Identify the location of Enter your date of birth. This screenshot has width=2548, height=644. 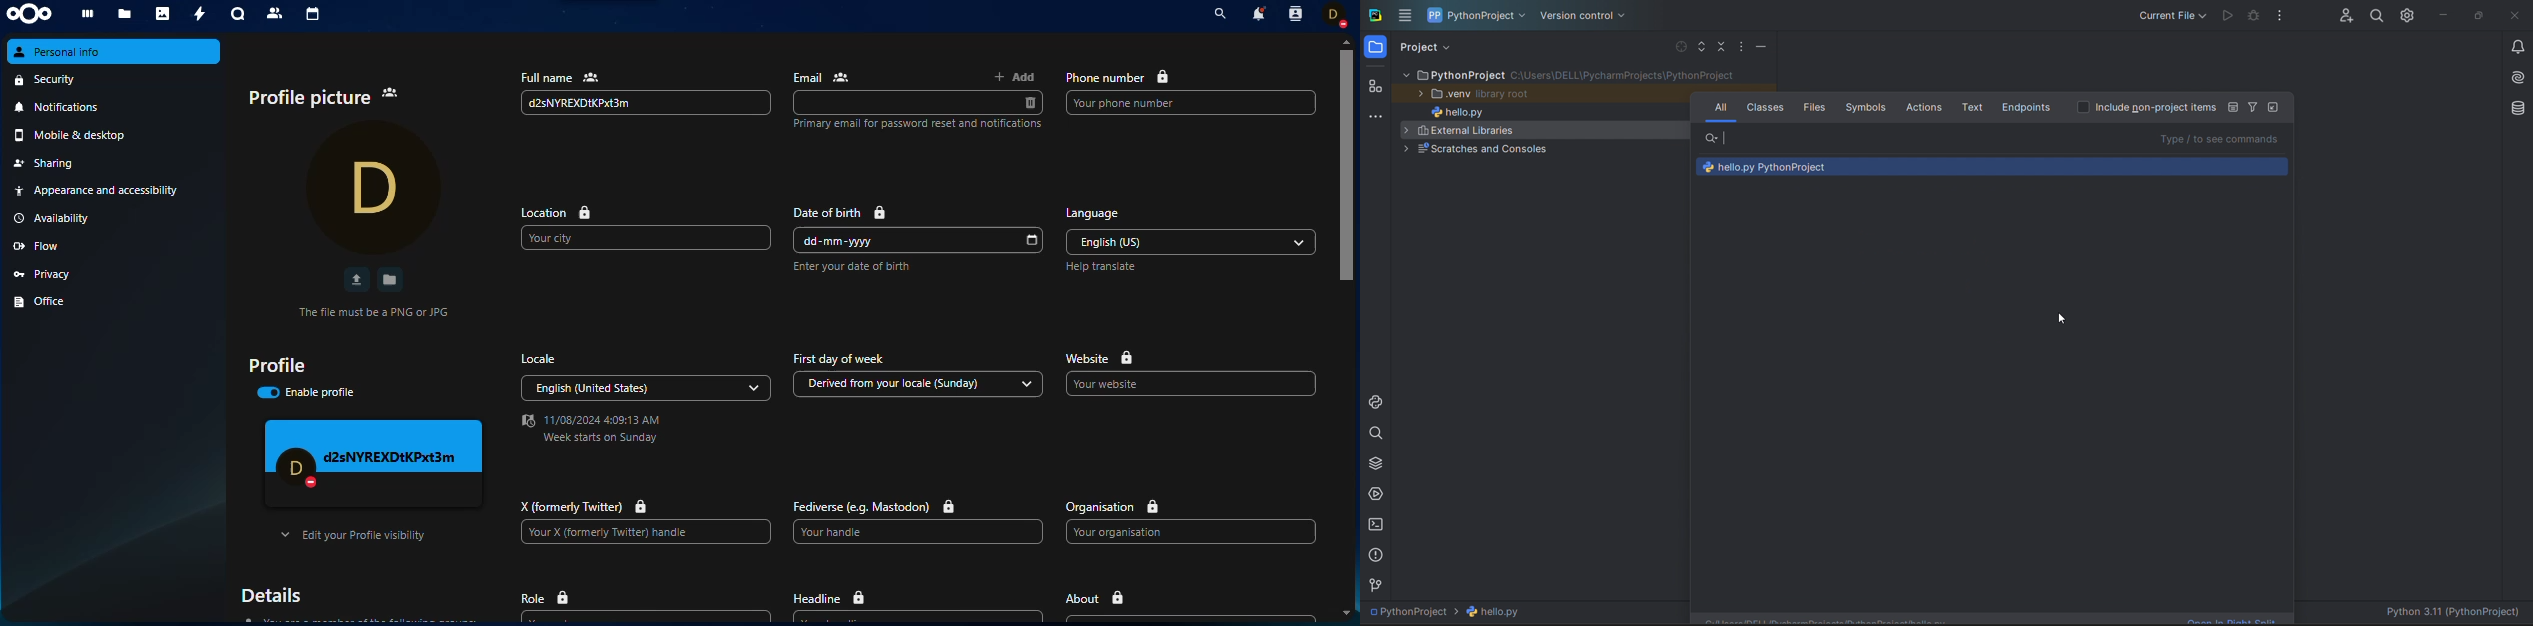
(852, 267).